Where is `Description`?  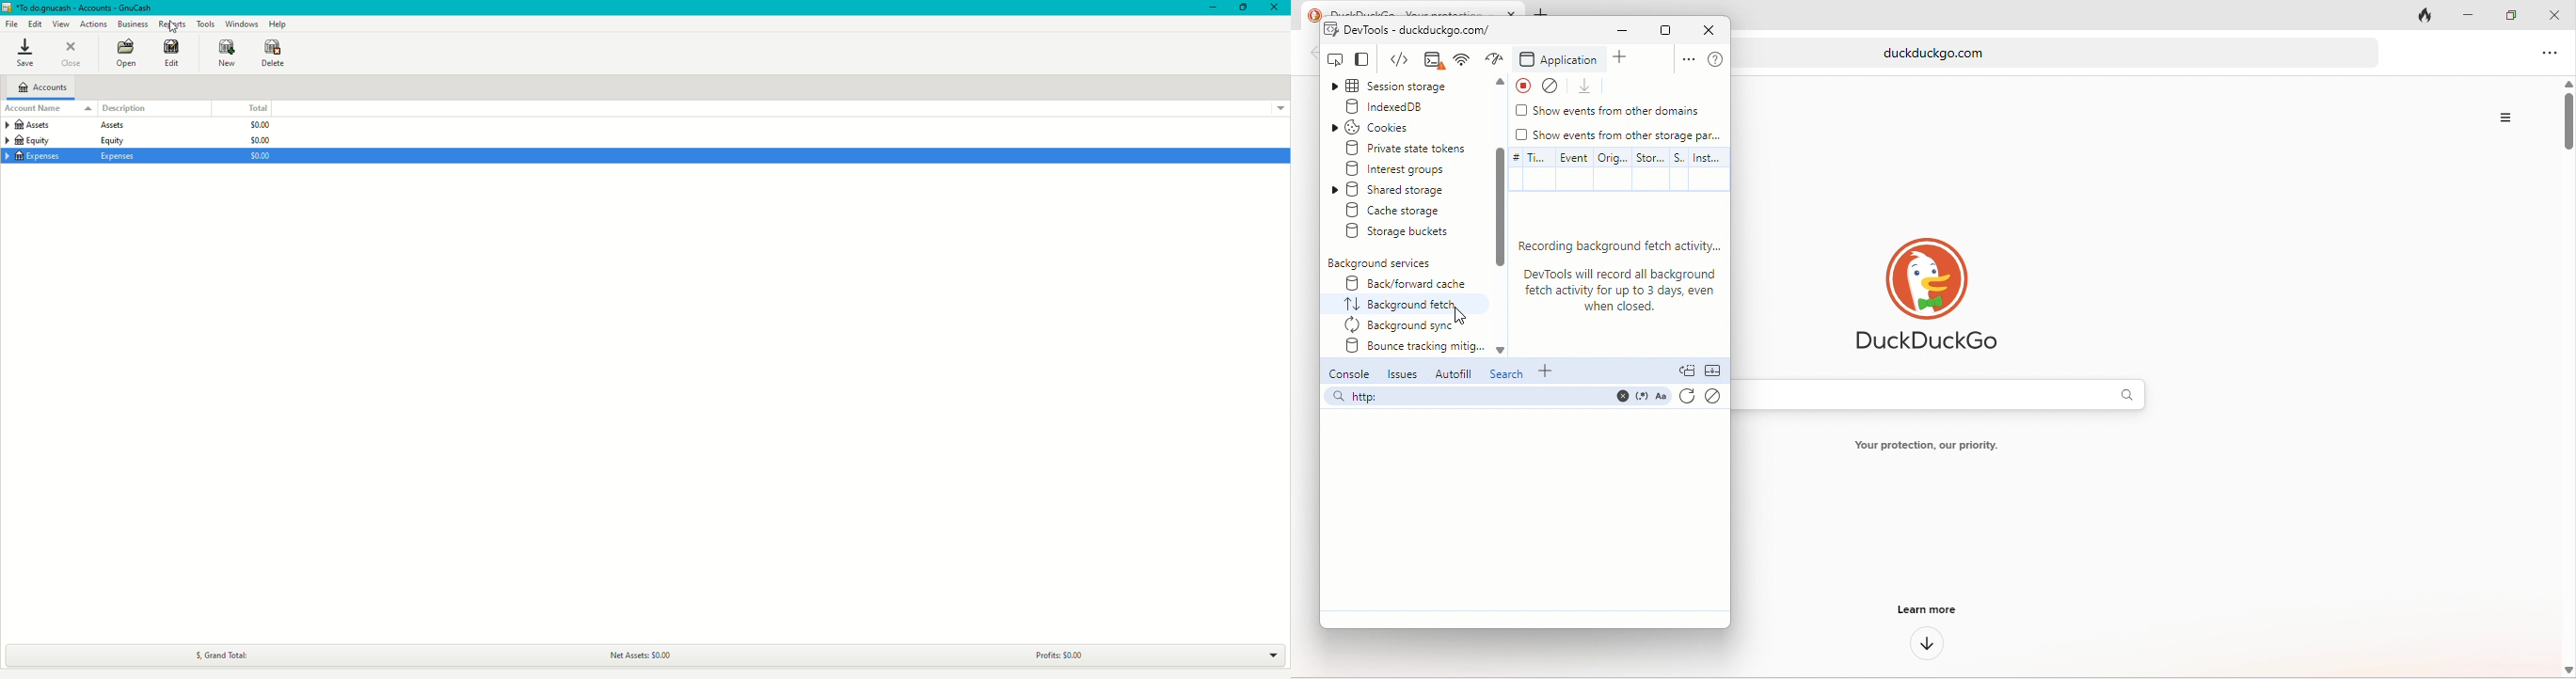 Description is located at coordinates (126, 108).